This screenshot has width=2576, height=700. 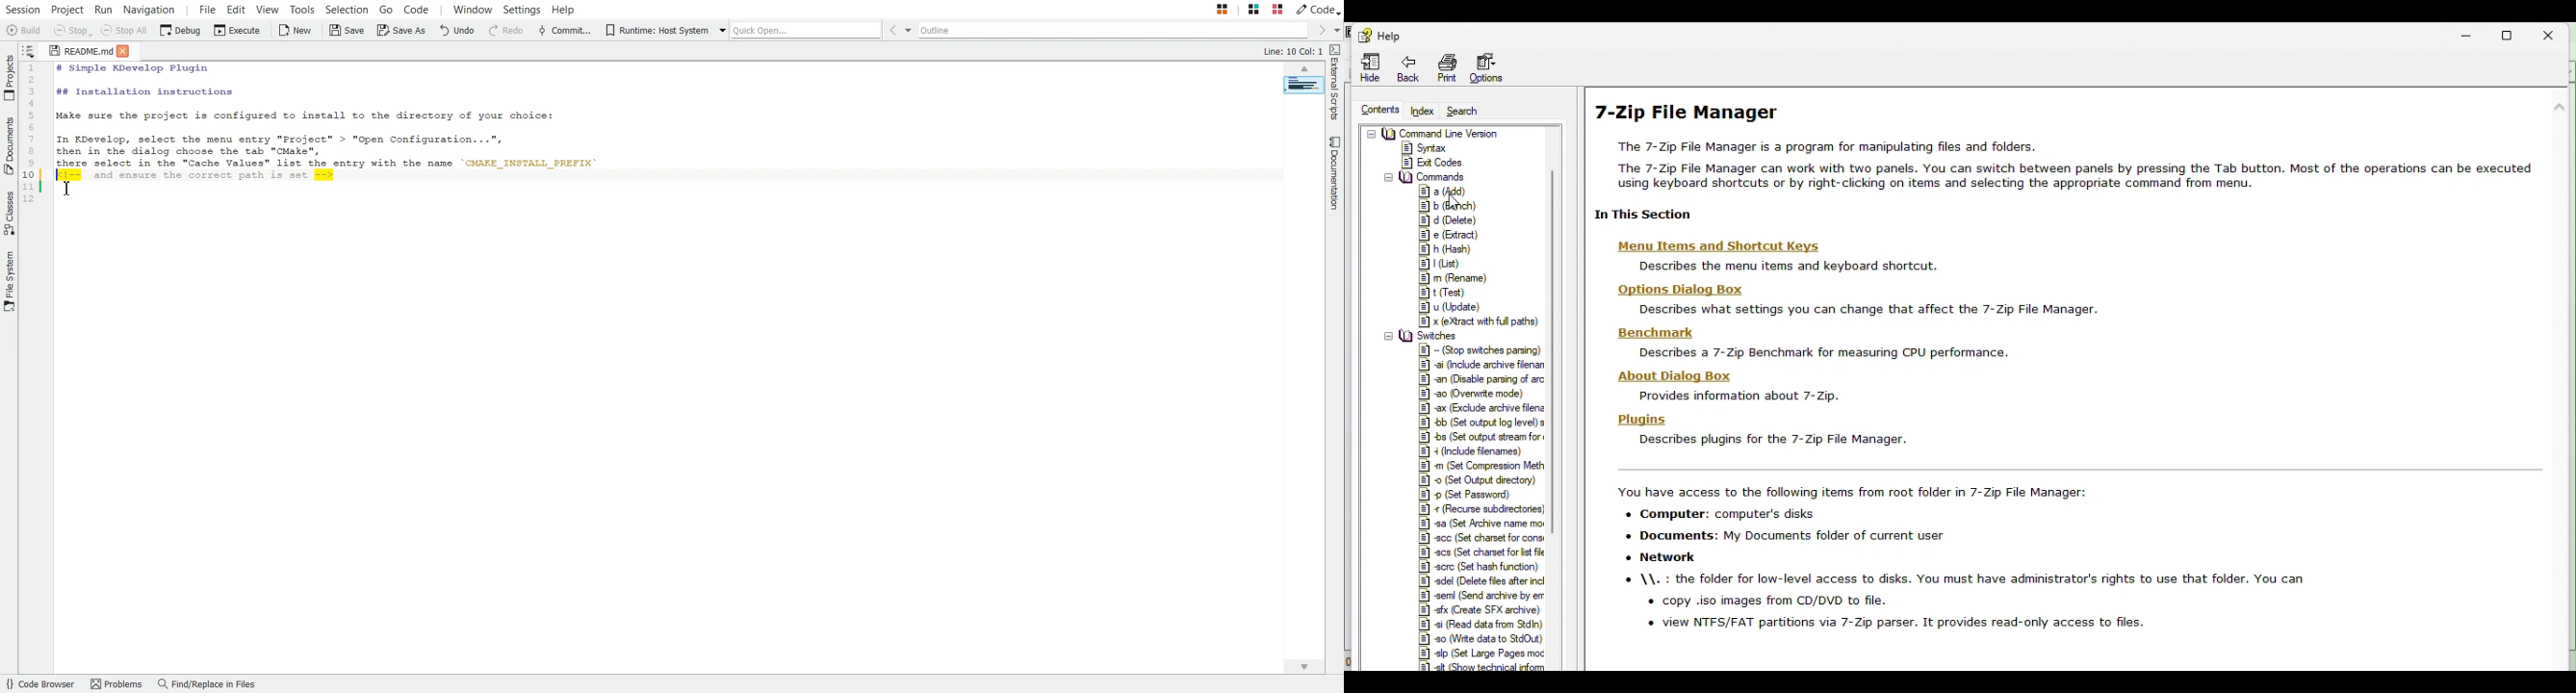 I want to click on -sdel, so click(x=1483, y=581).